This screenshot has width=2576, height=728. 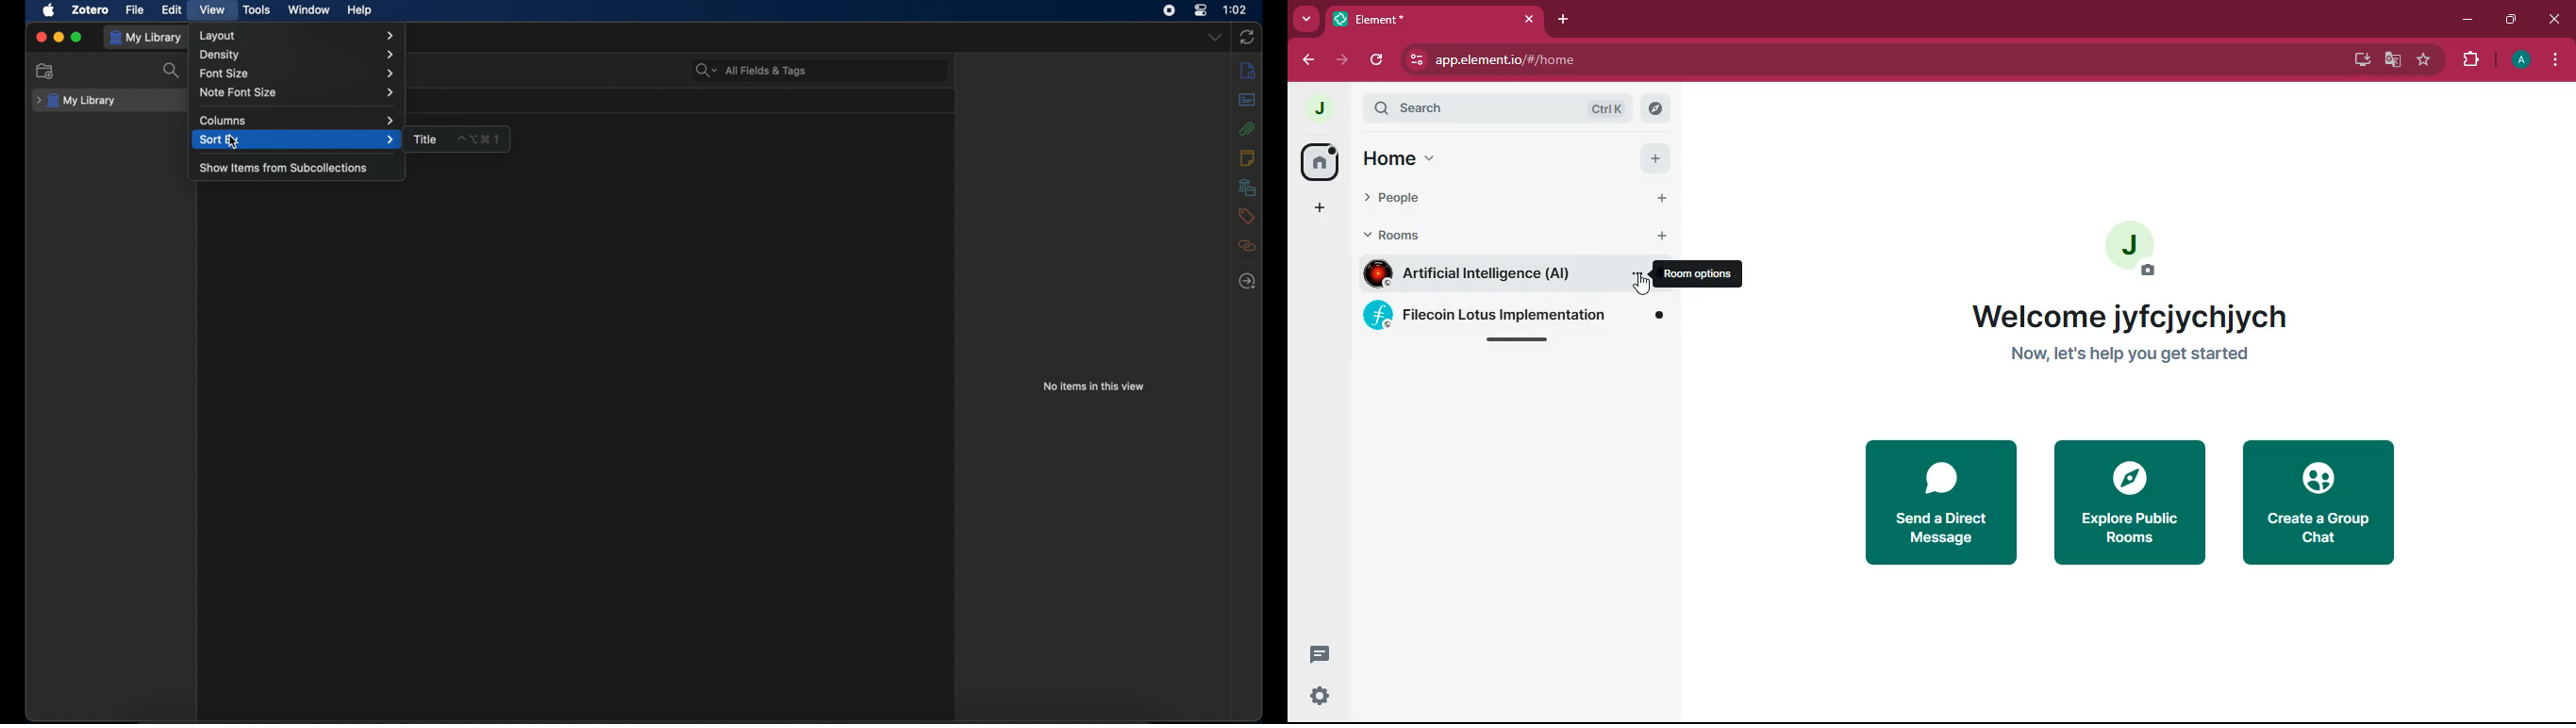 I want to click on profile picture, so click(x=1323, y=110).